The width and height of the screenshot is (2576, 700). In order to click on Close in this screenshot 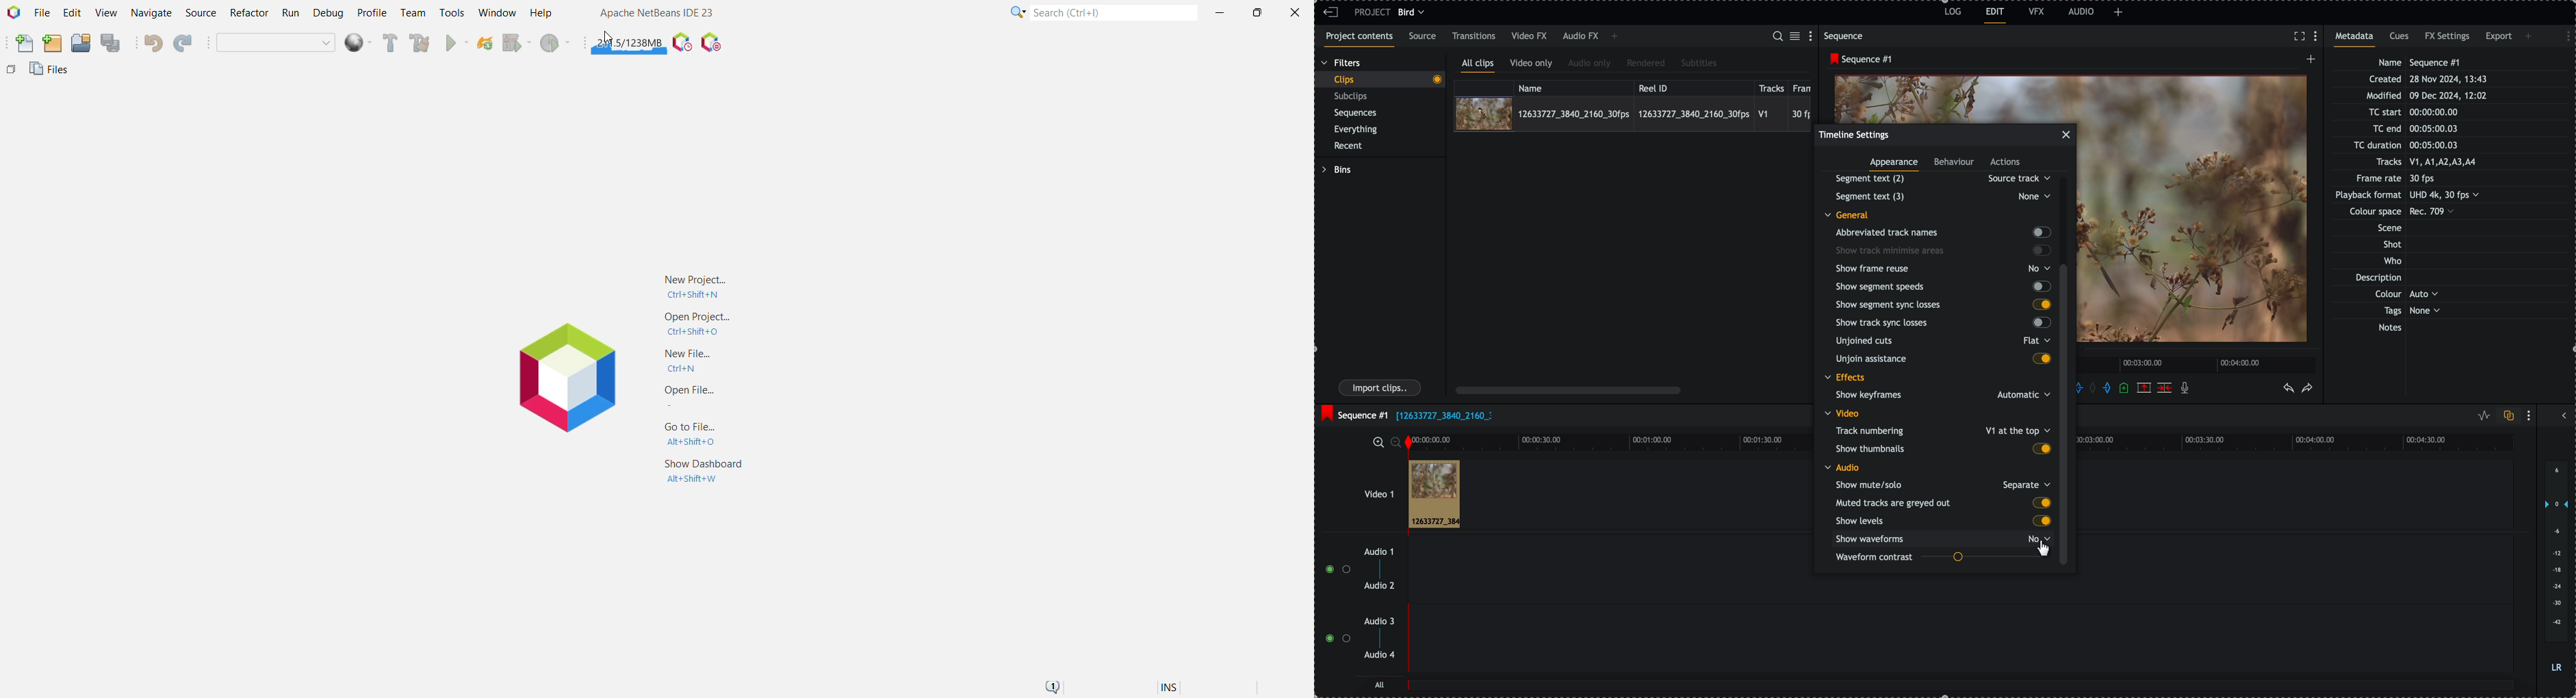, I will do `click(1297, 12)`.